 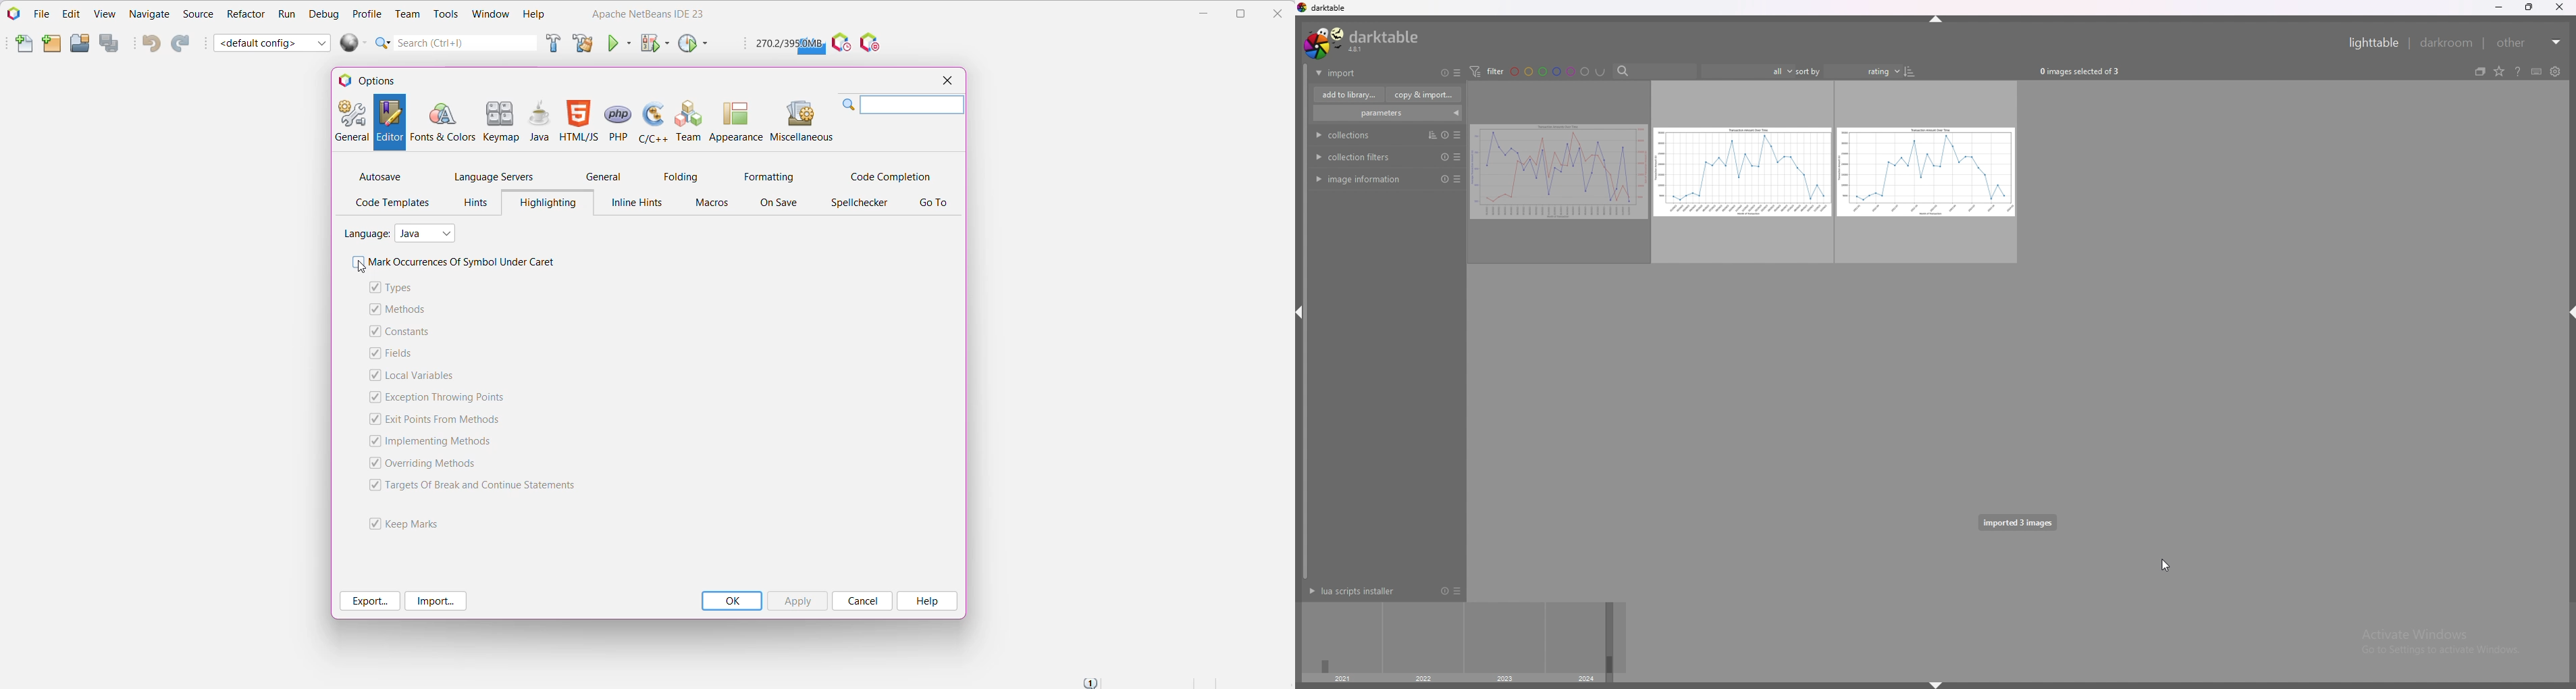 I want to click on lighttable, so click(x=2376, y=43).